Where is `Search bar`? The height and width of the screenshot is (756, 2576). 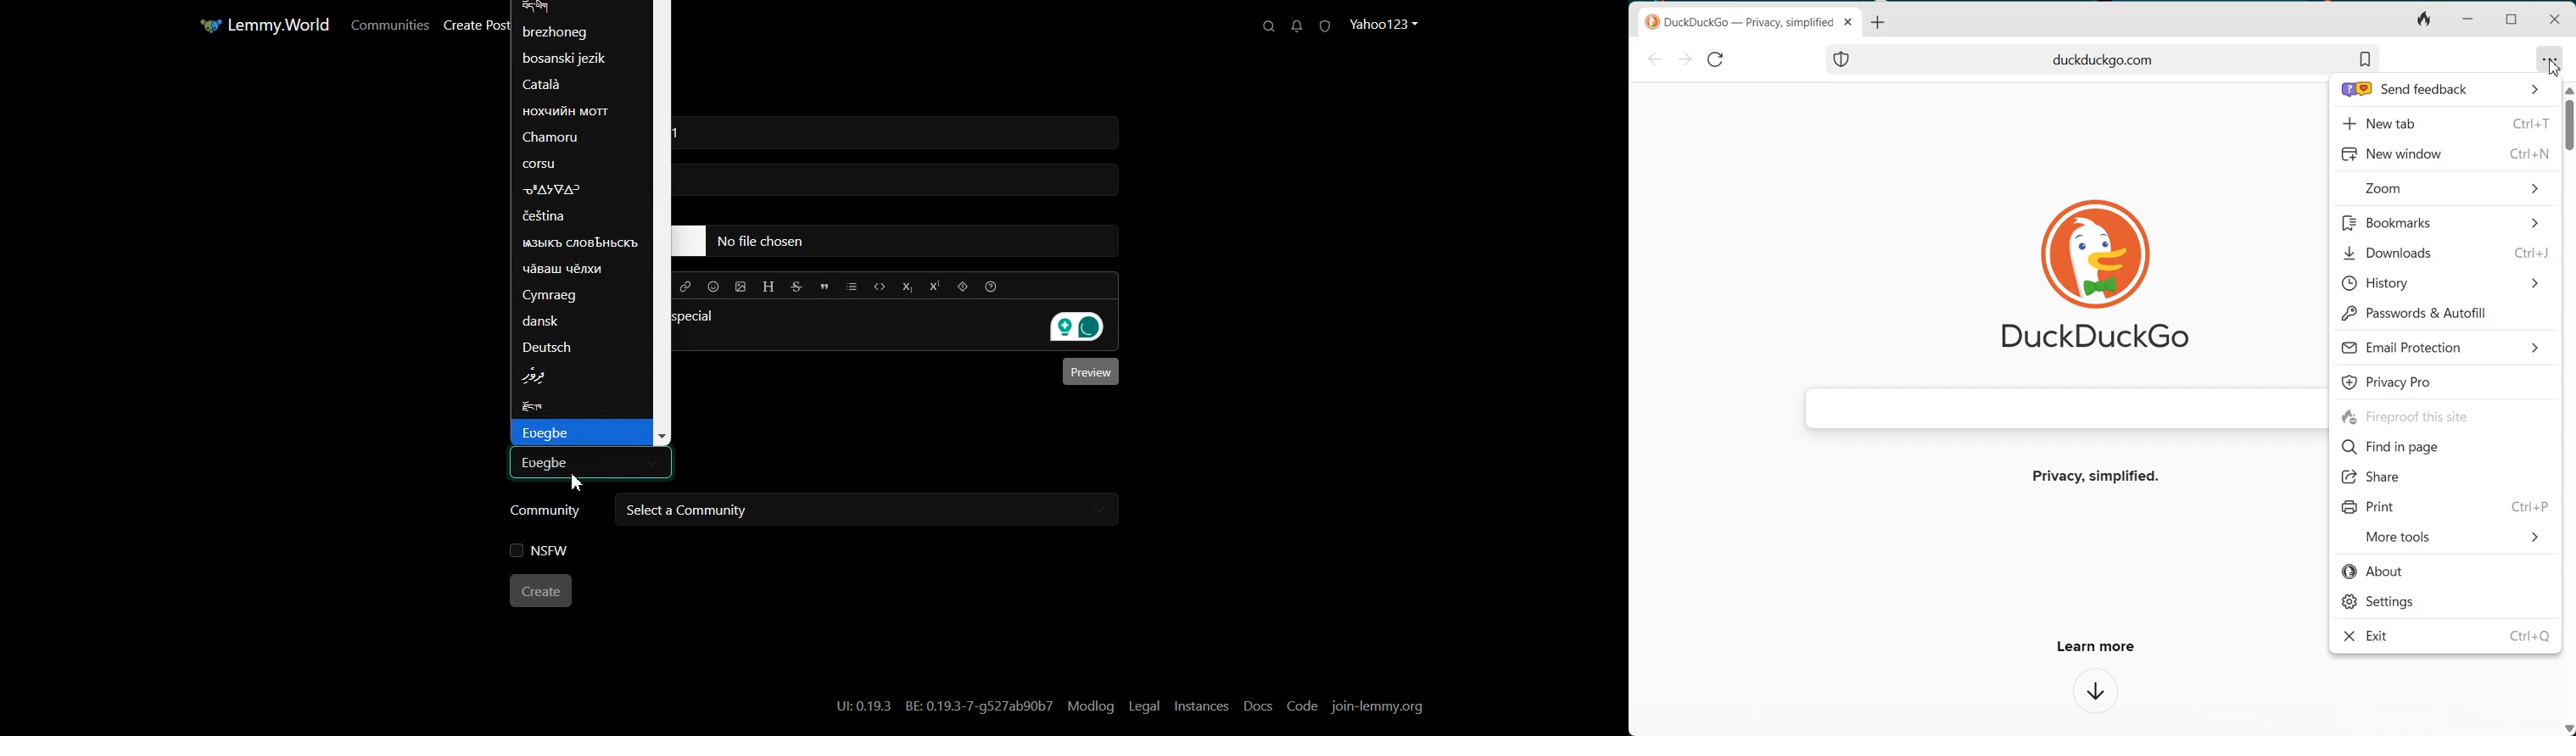
Search bar is located at coordinates (2103, 59).